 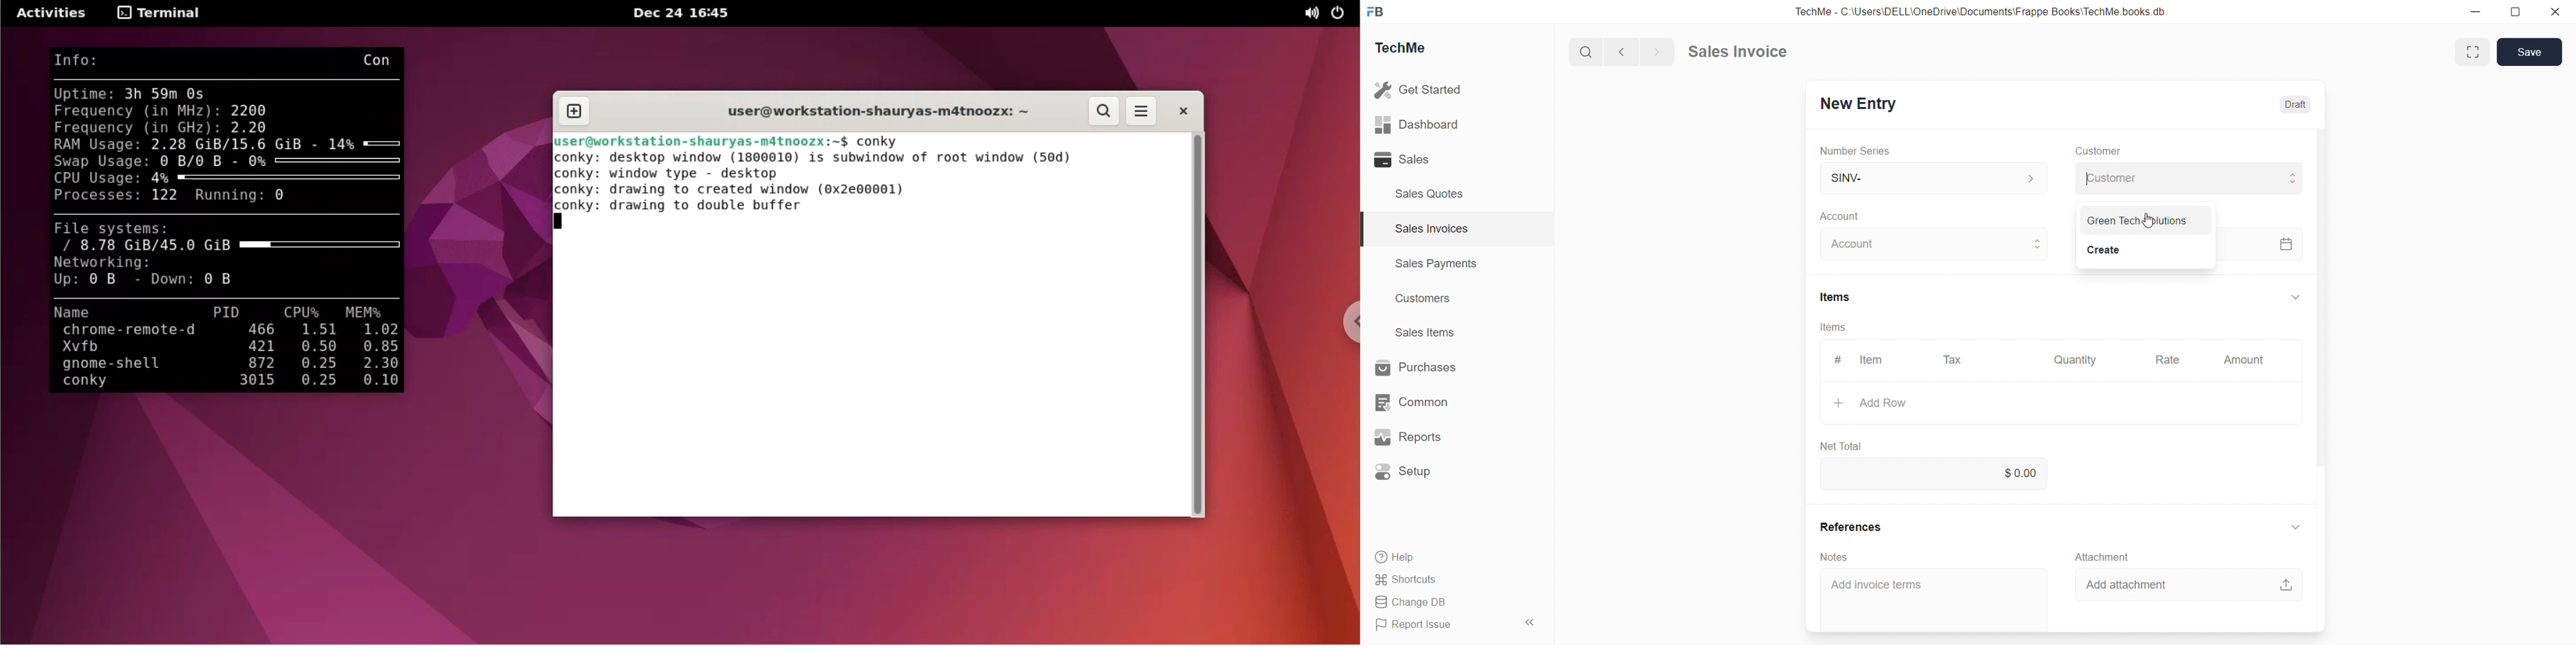 What do you see at coordinates (2475, 11) in the screenshot?
I see `minimize` at bounding box center [2475, 11].